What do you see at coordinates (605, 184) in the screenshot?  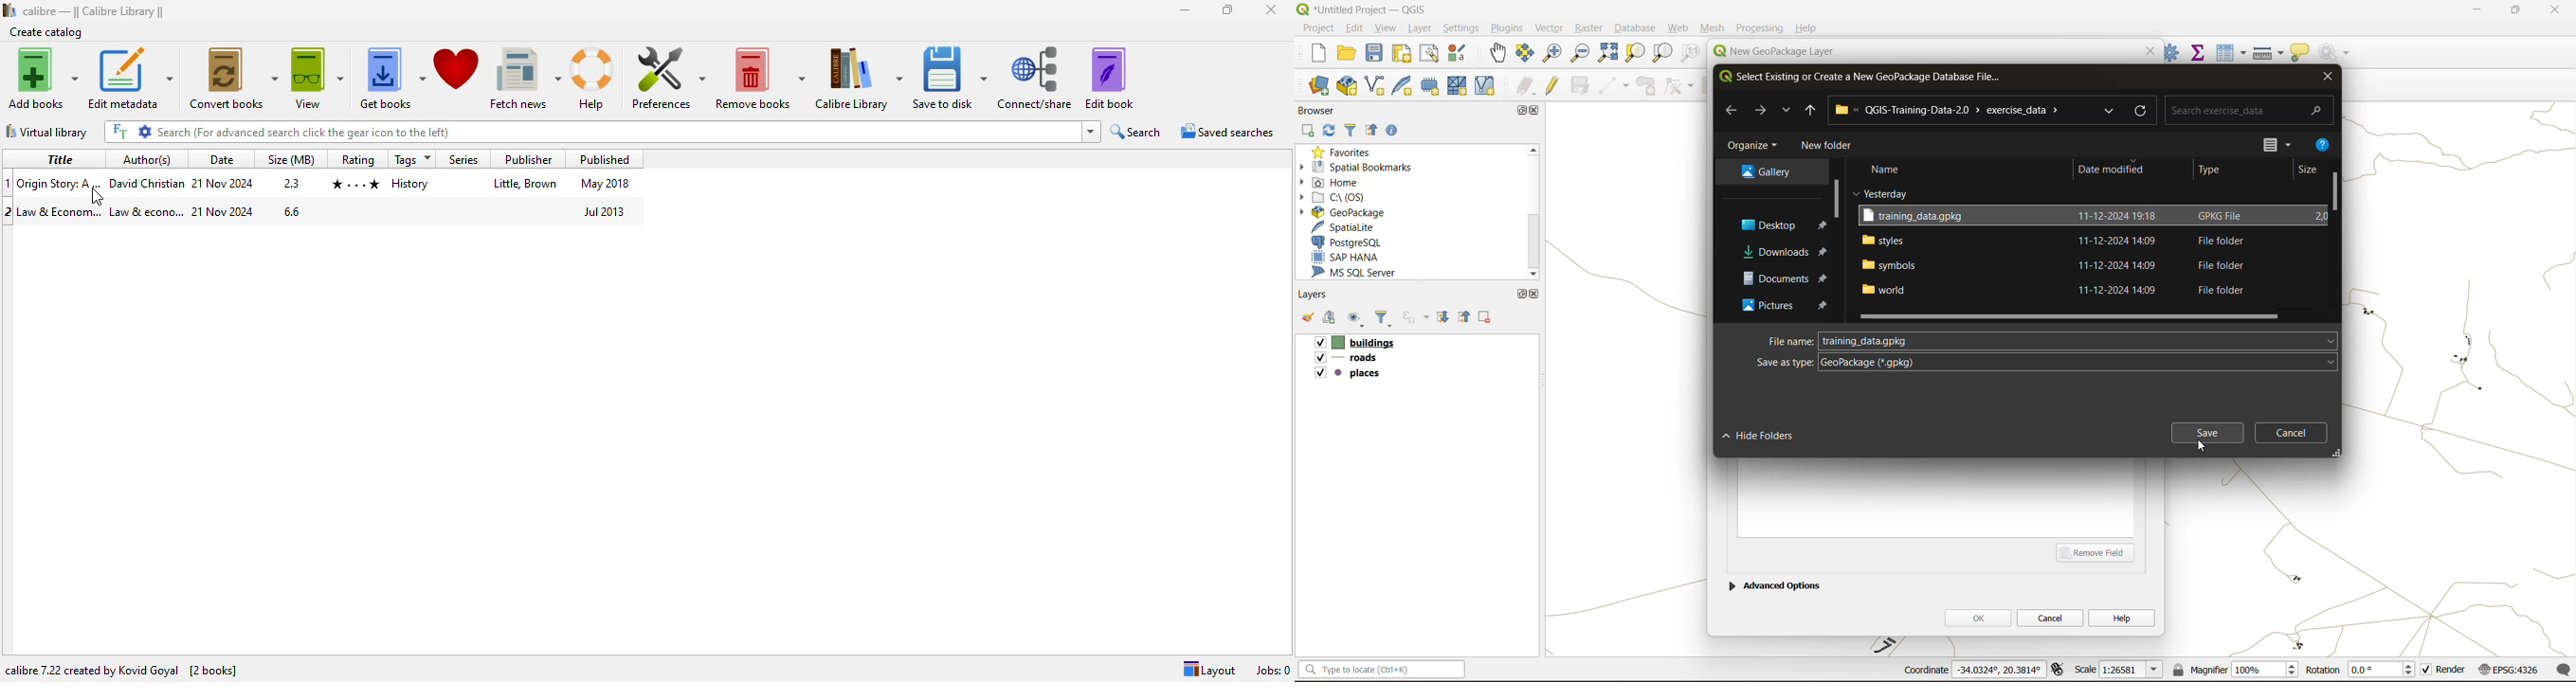 I see `published date` at bounding box center [605, 184].